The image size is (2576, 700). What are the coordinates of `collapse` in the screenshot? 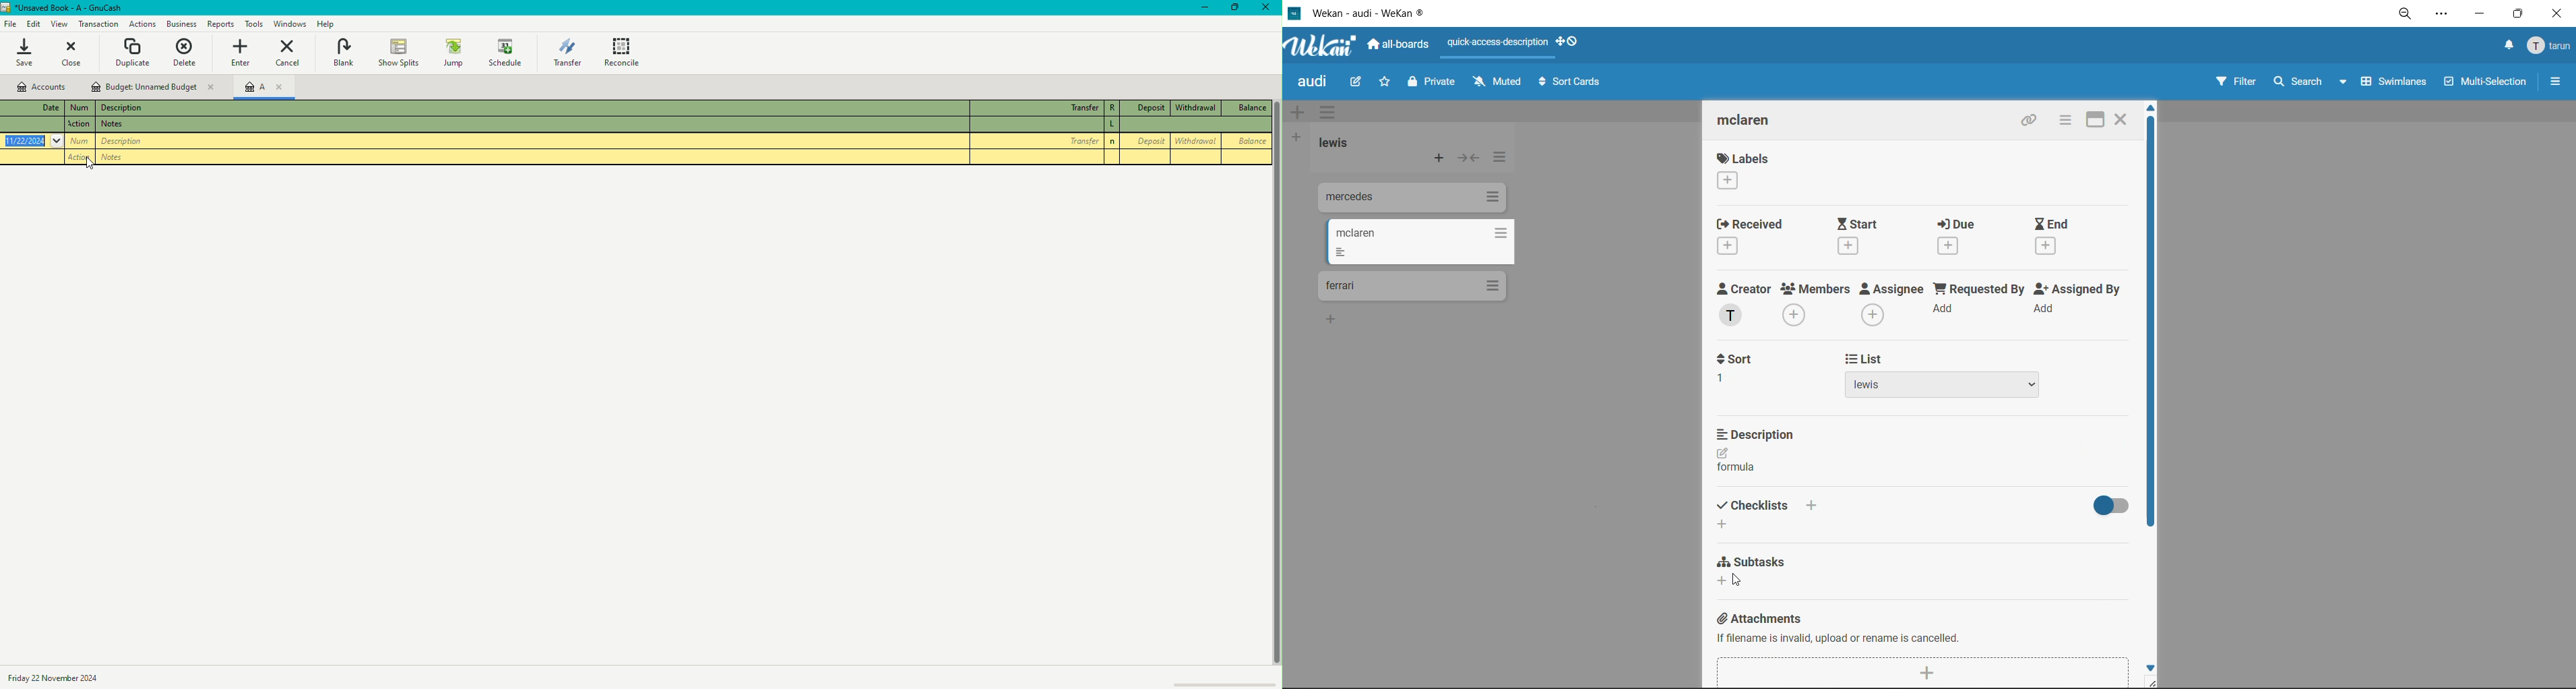 It's located at (1468, 158).